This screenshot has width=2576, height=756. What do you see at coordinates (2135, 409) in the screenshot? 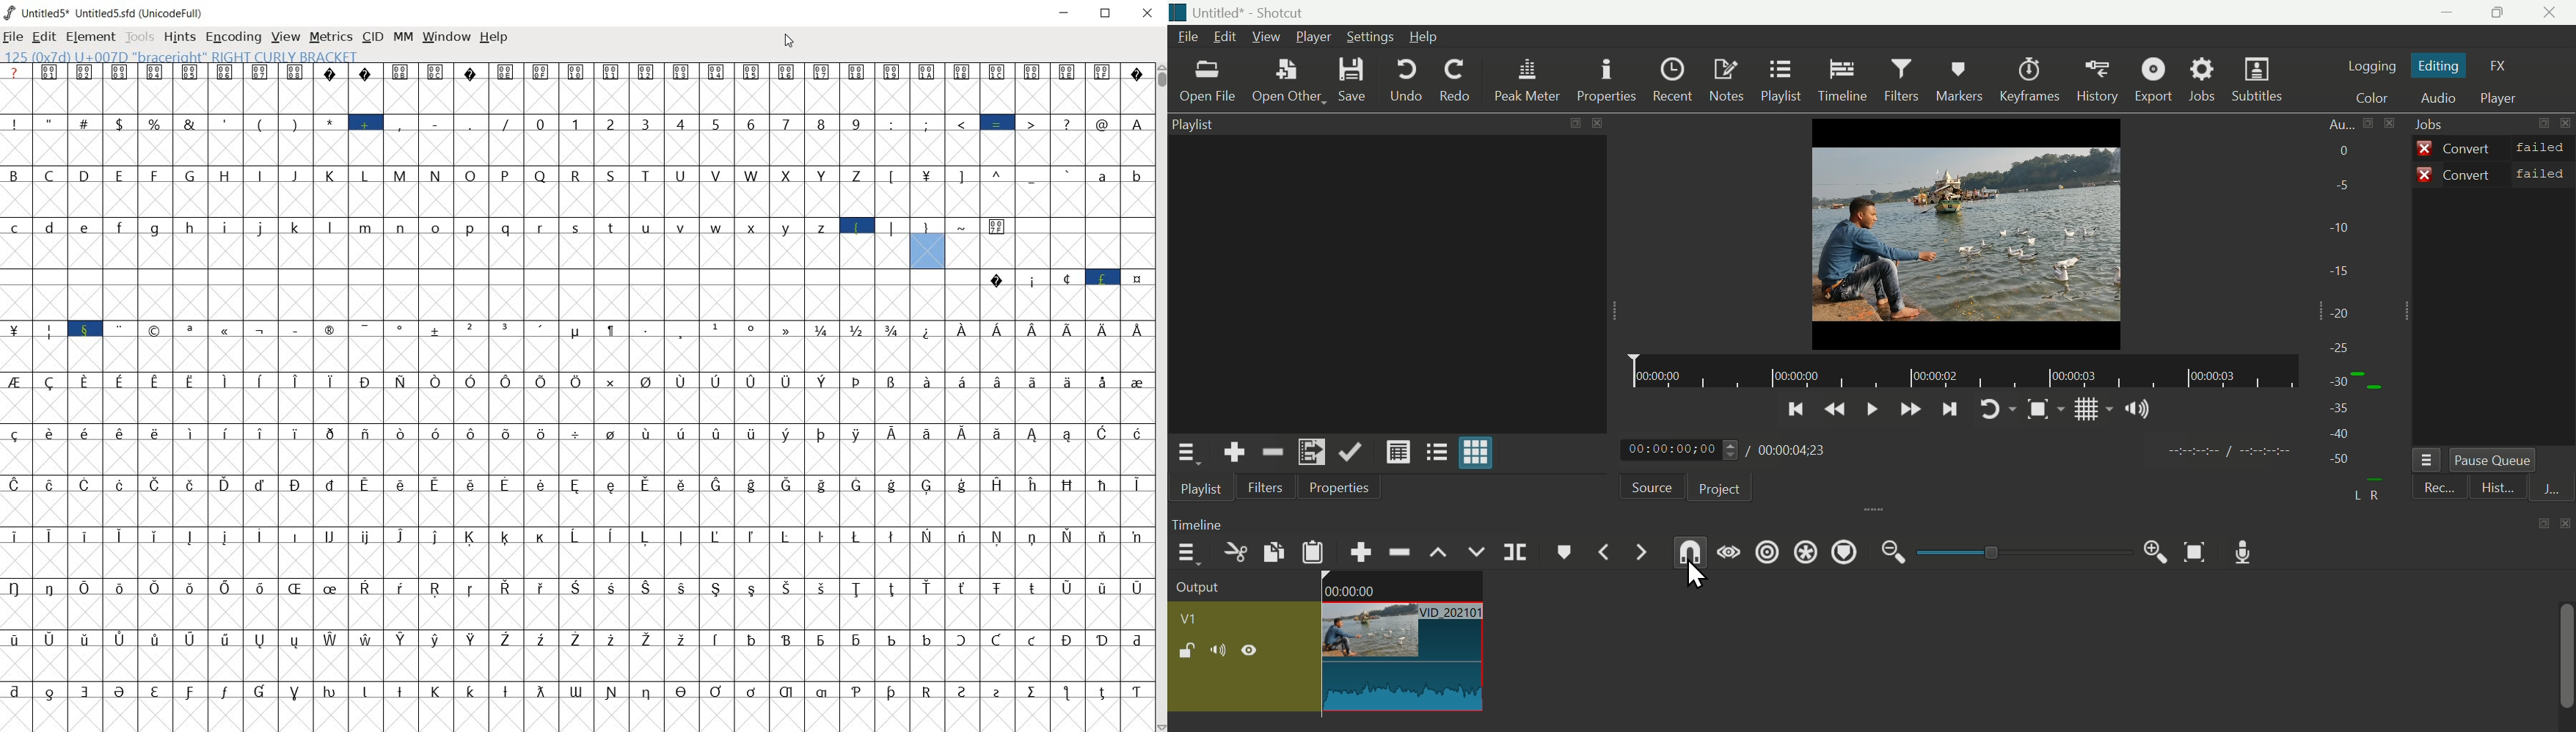
I see `Sound` at bounding box center [2135, 409].